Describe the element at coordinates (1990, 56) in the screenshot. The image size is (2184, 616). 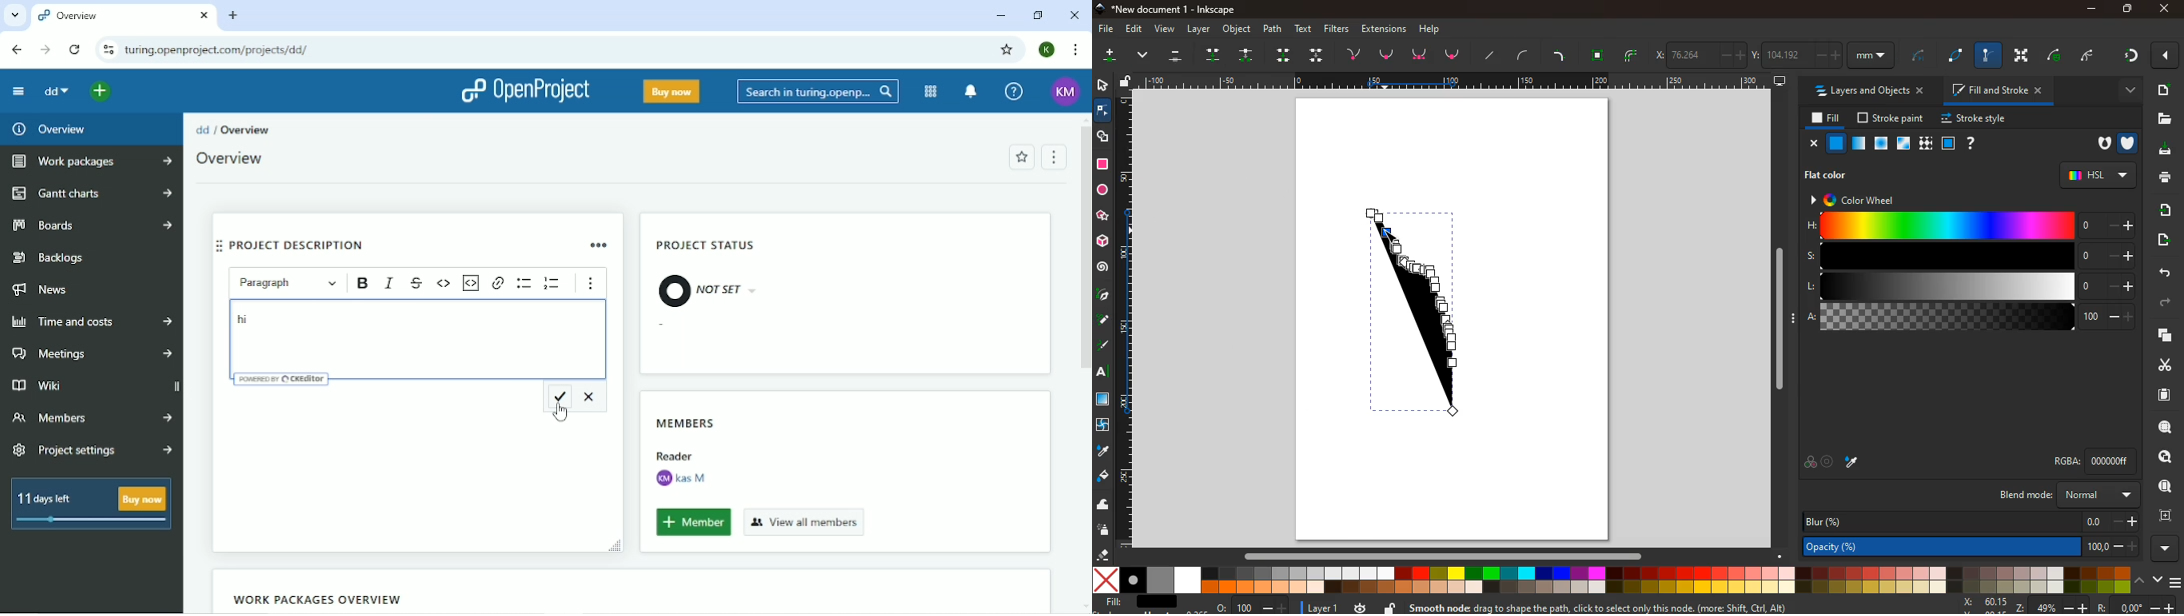
I see `pole` at that location.